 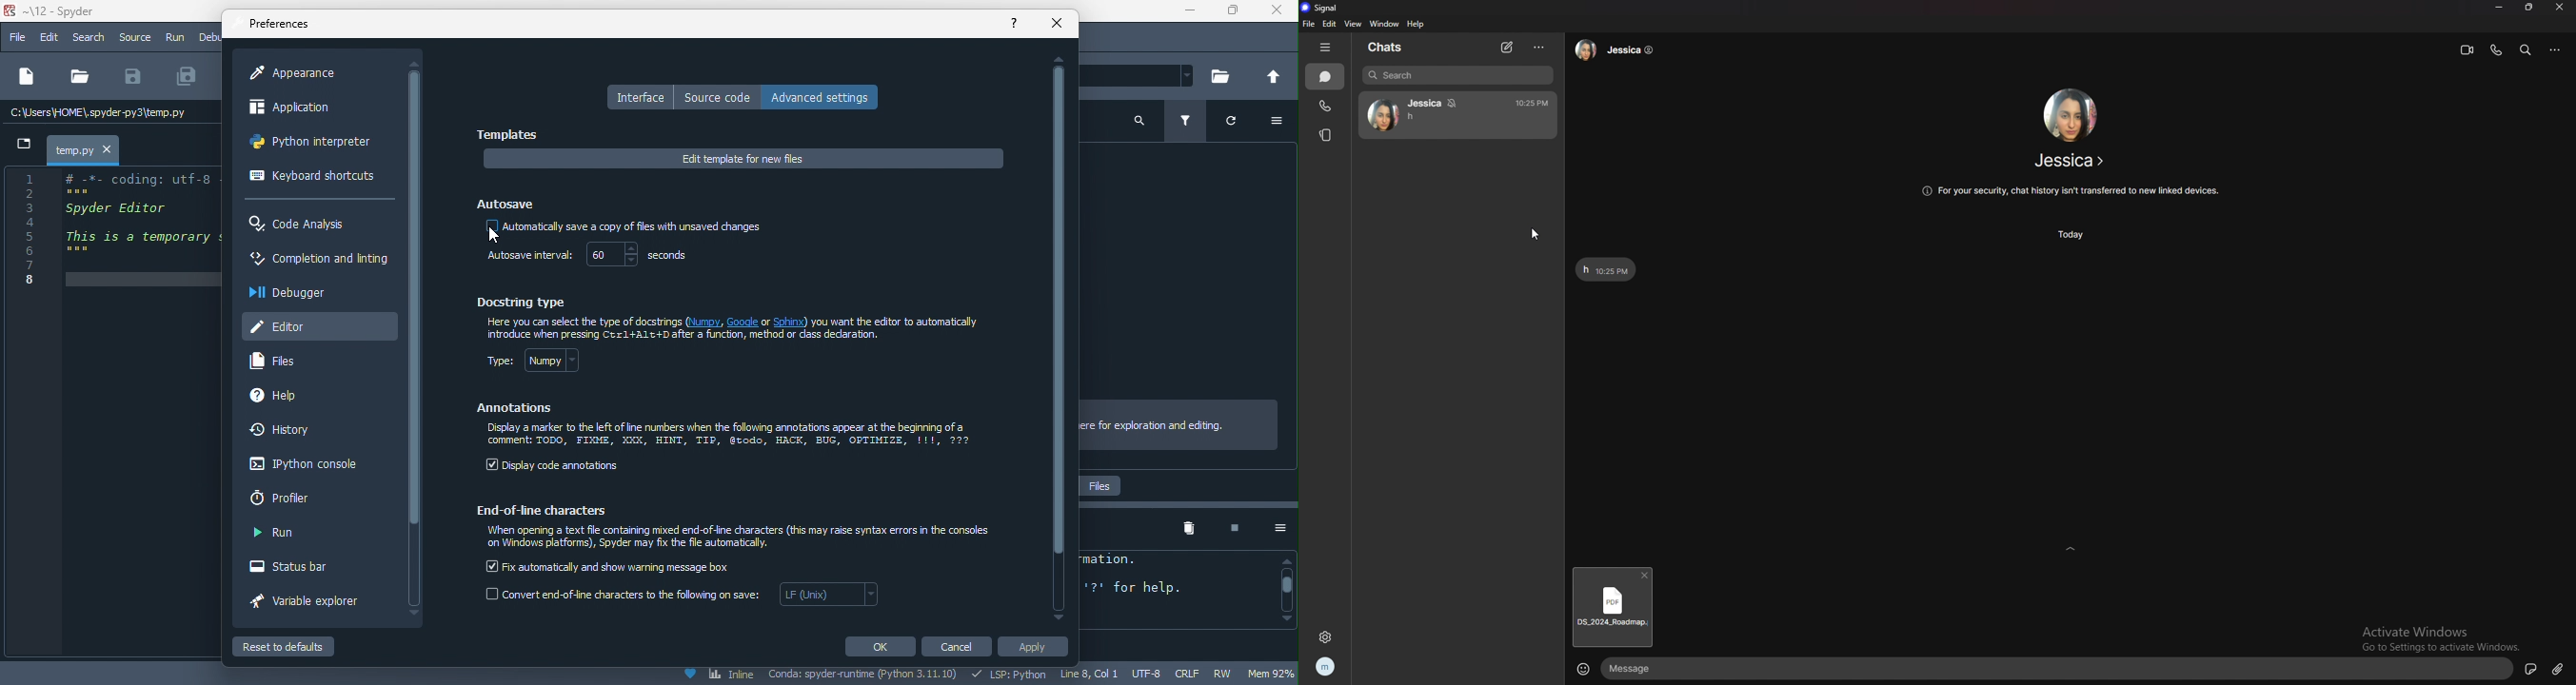 I want to click on voice call, so click(x=2496, y=50).